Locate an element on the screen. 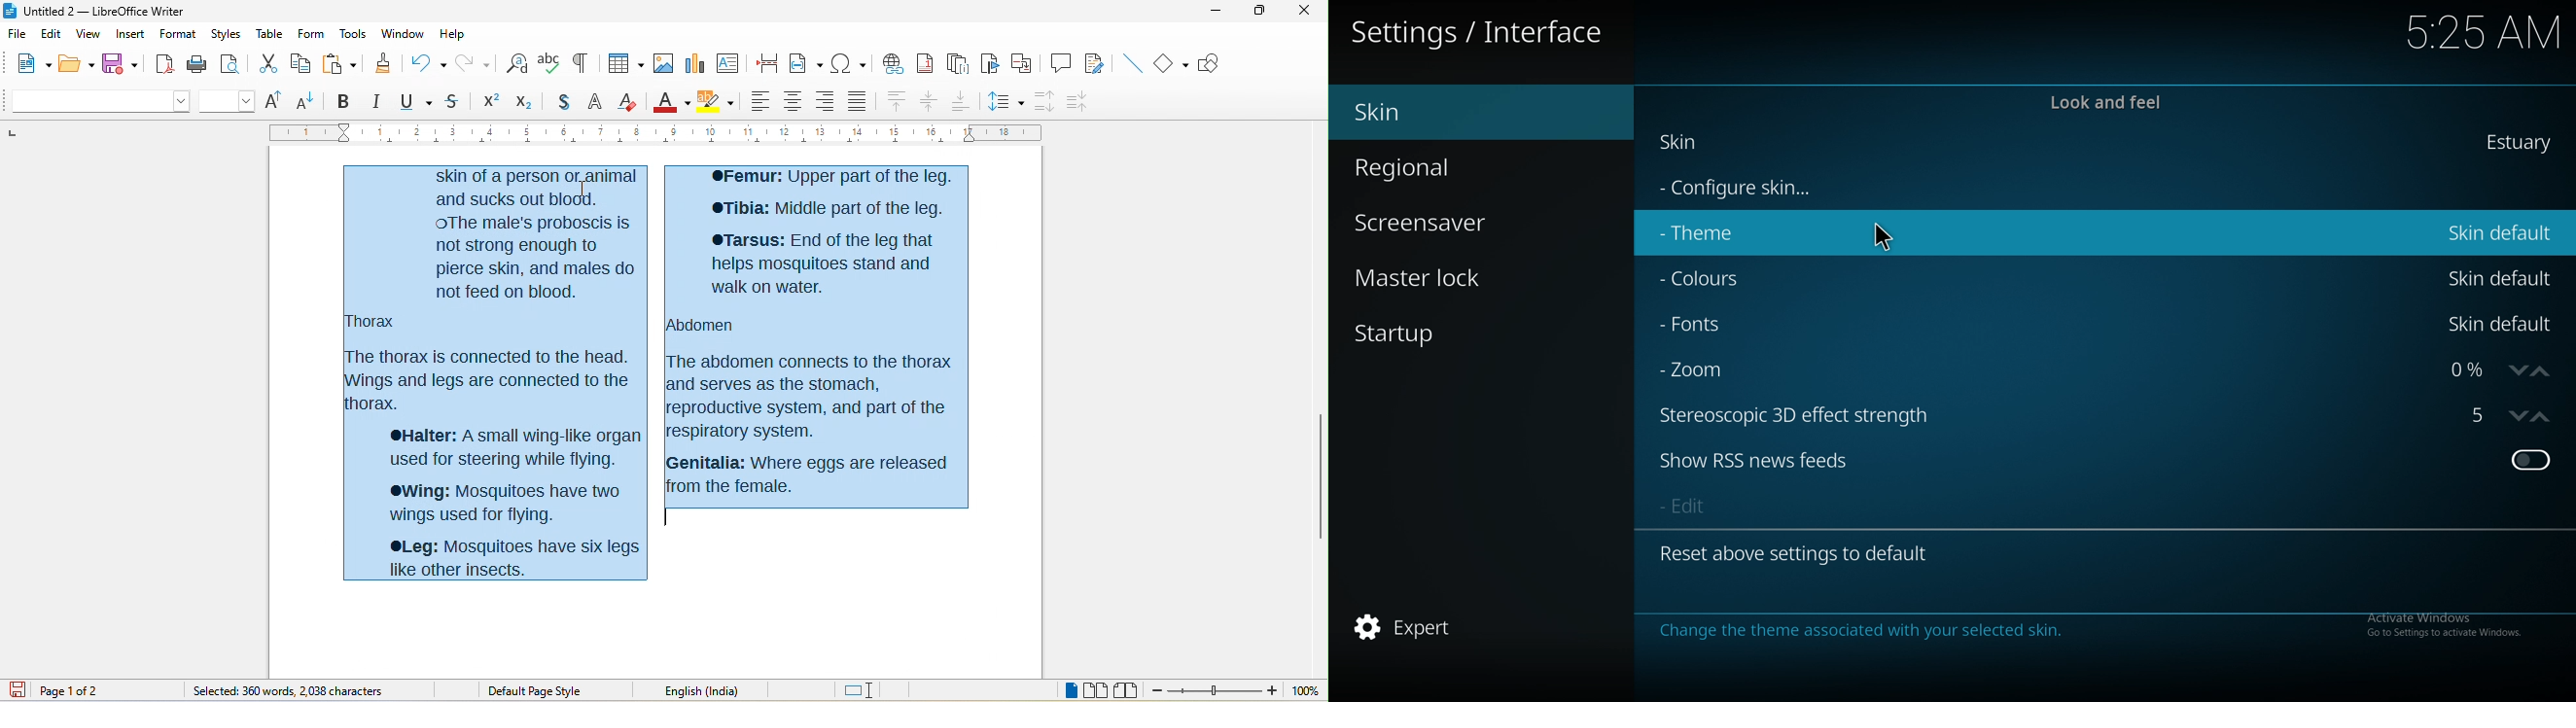 The width and height of the screenshot is (2576, 728). strereoscopic 3d effect strength is located at coordinates (2474, 418).